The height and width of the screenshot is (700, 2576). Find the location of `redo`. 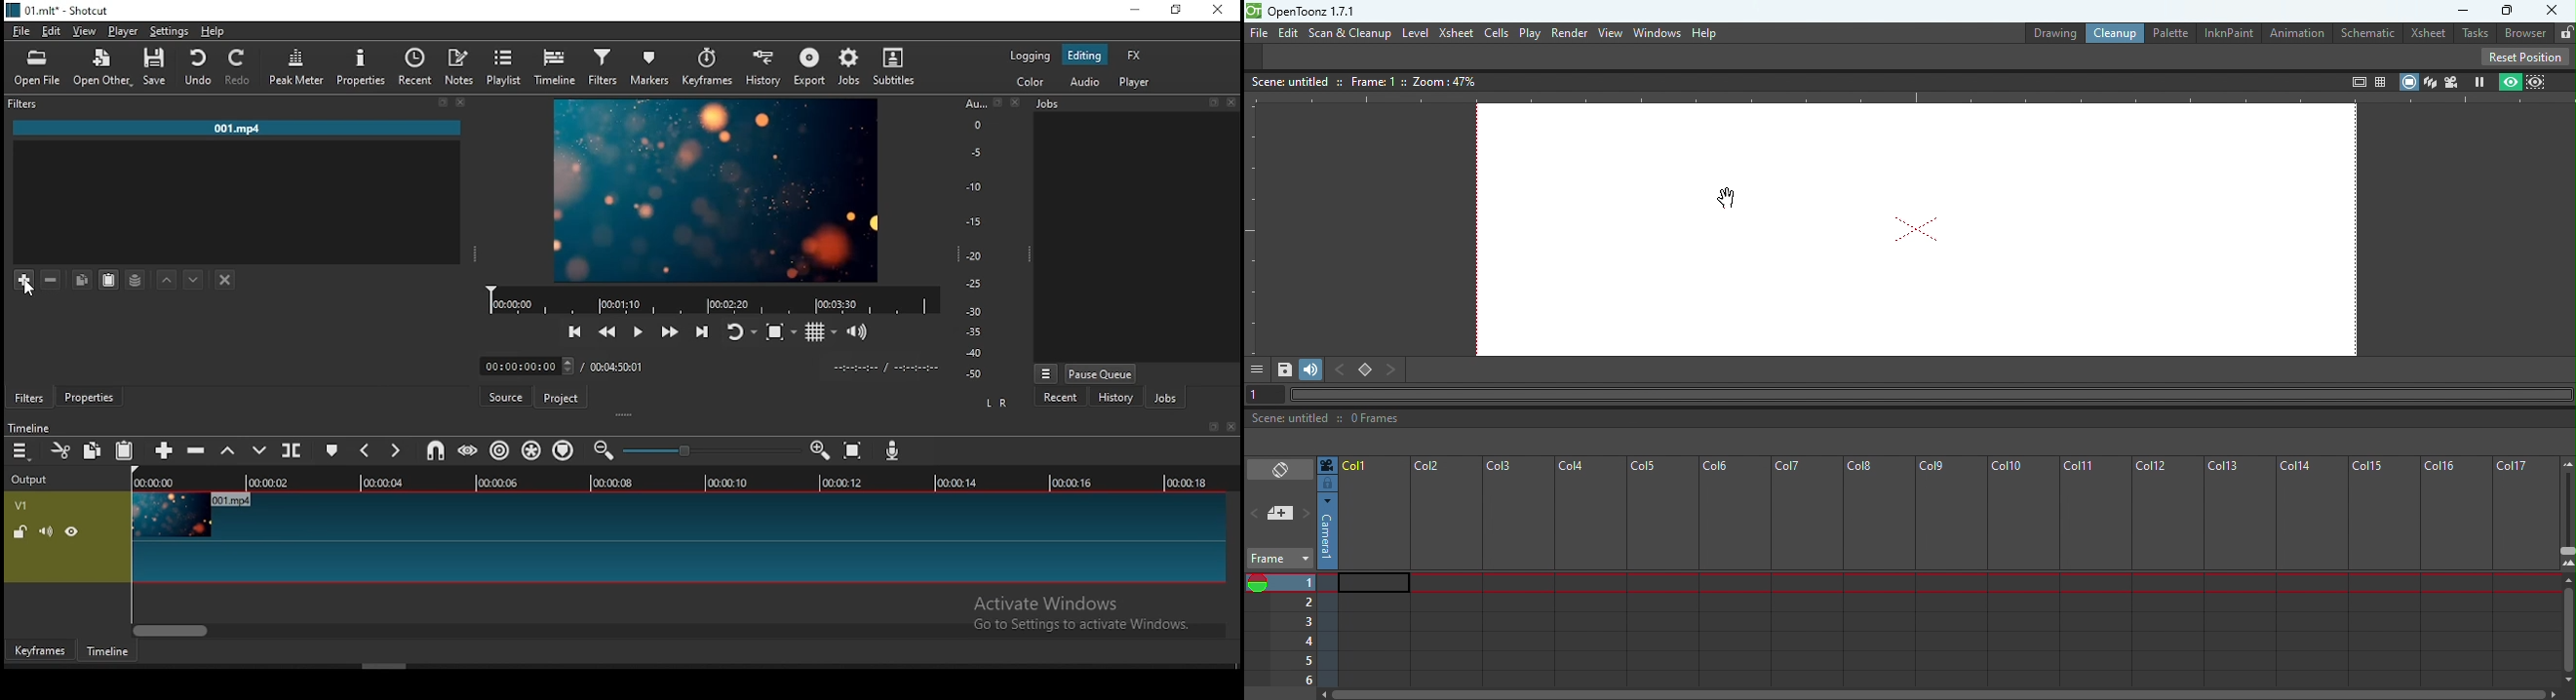

redo is located at coordinates (244, 66).